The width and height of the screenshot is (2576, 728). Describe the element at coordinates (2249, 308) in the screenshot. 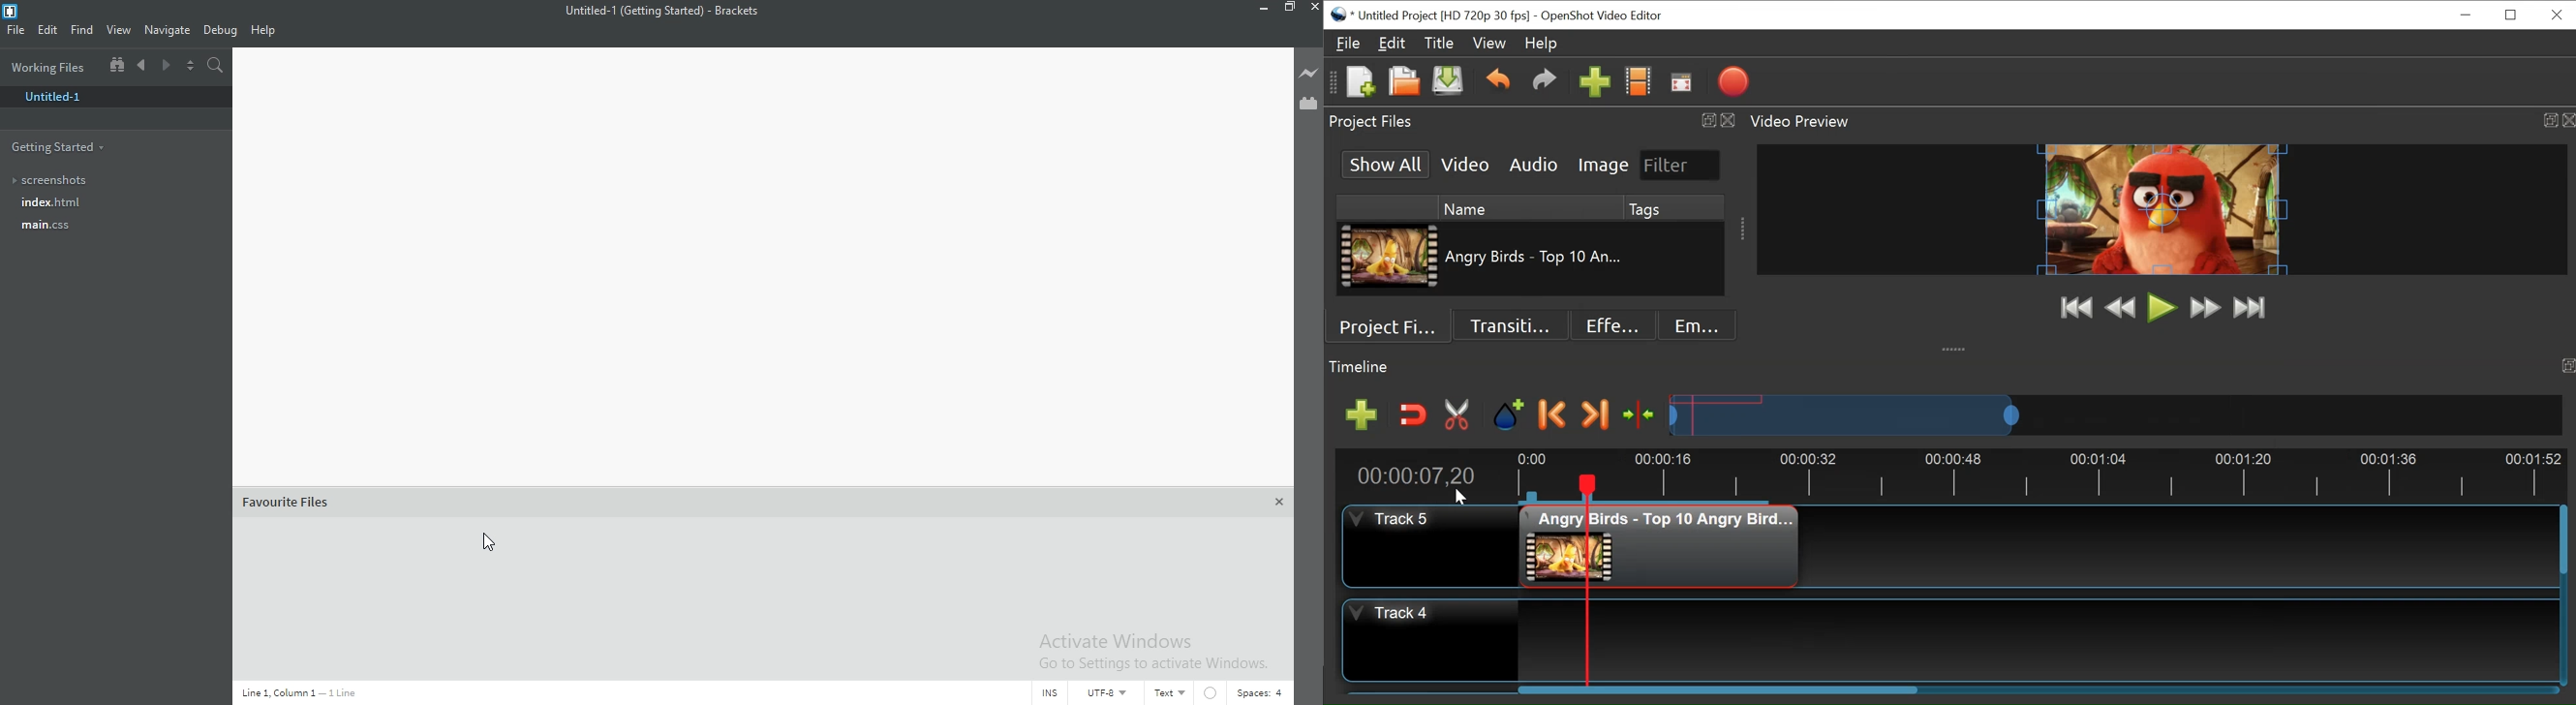

I see `Jump to End` at that location.